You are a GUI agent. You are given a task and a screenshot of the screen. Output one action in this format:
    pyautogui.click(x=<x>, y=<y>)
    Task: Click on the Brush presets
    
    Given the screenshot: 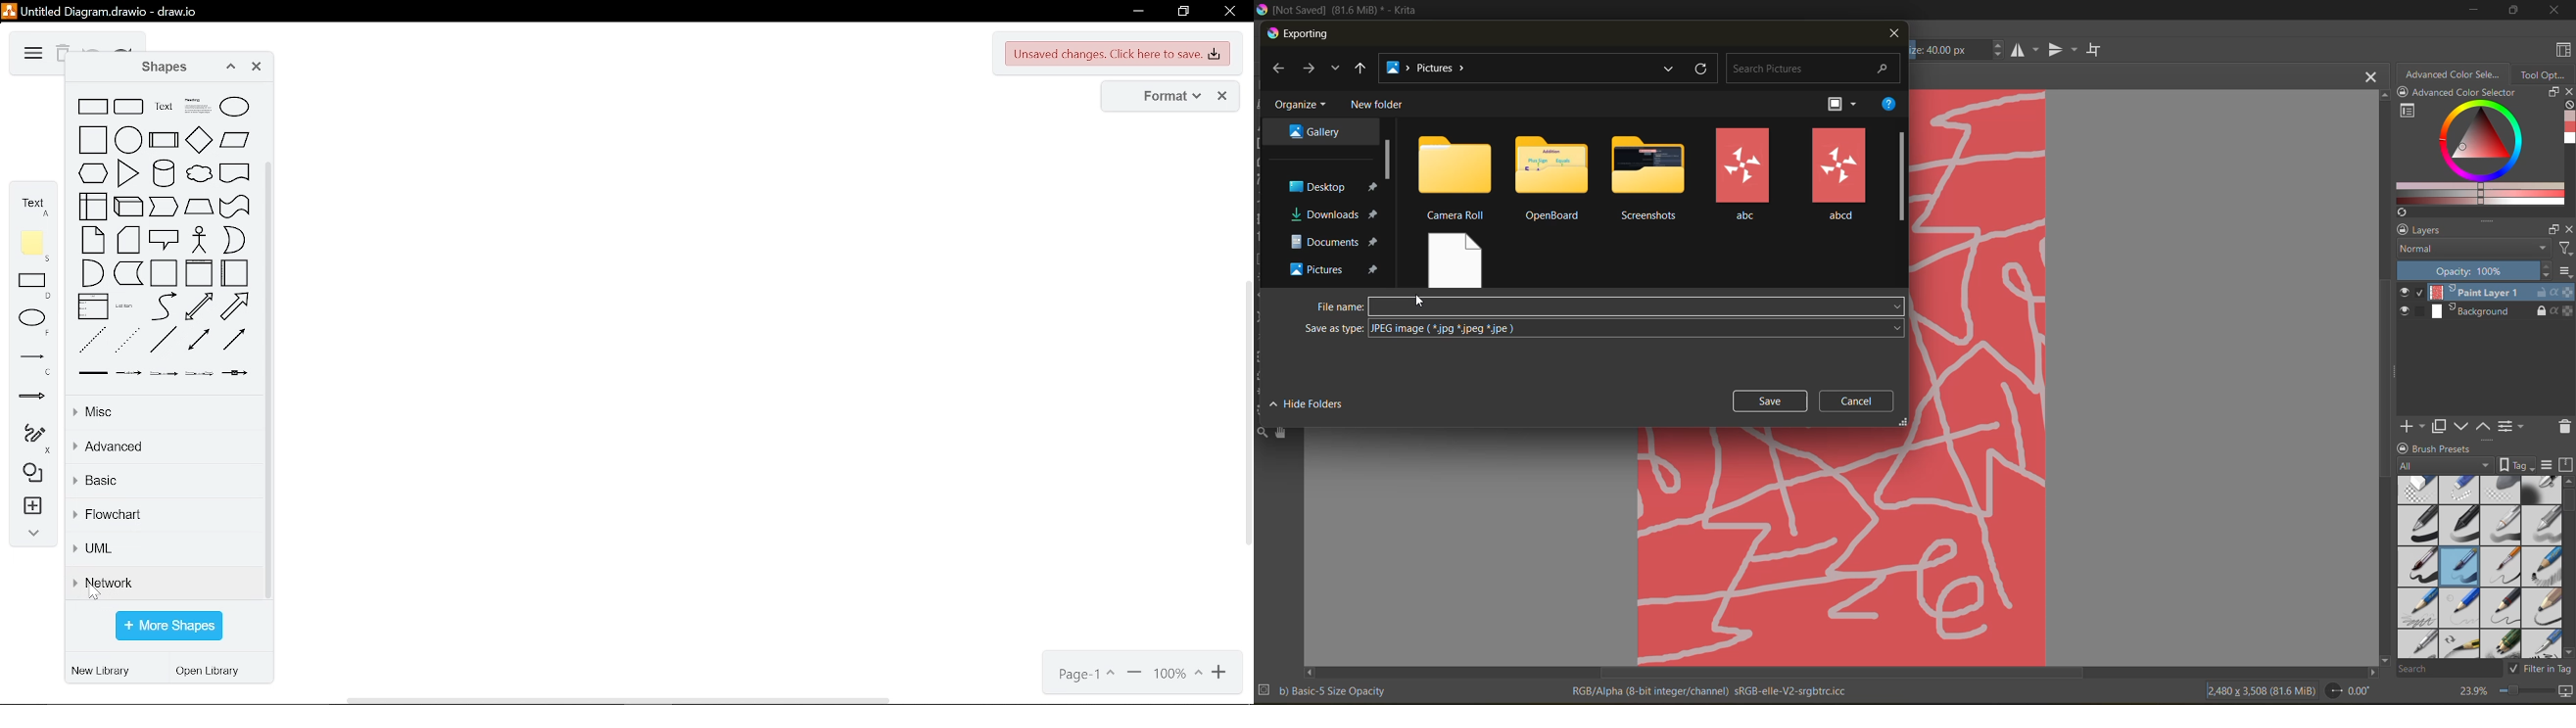 What is the action you would take?
    pyautogui.click(x=2448, y=447)
    